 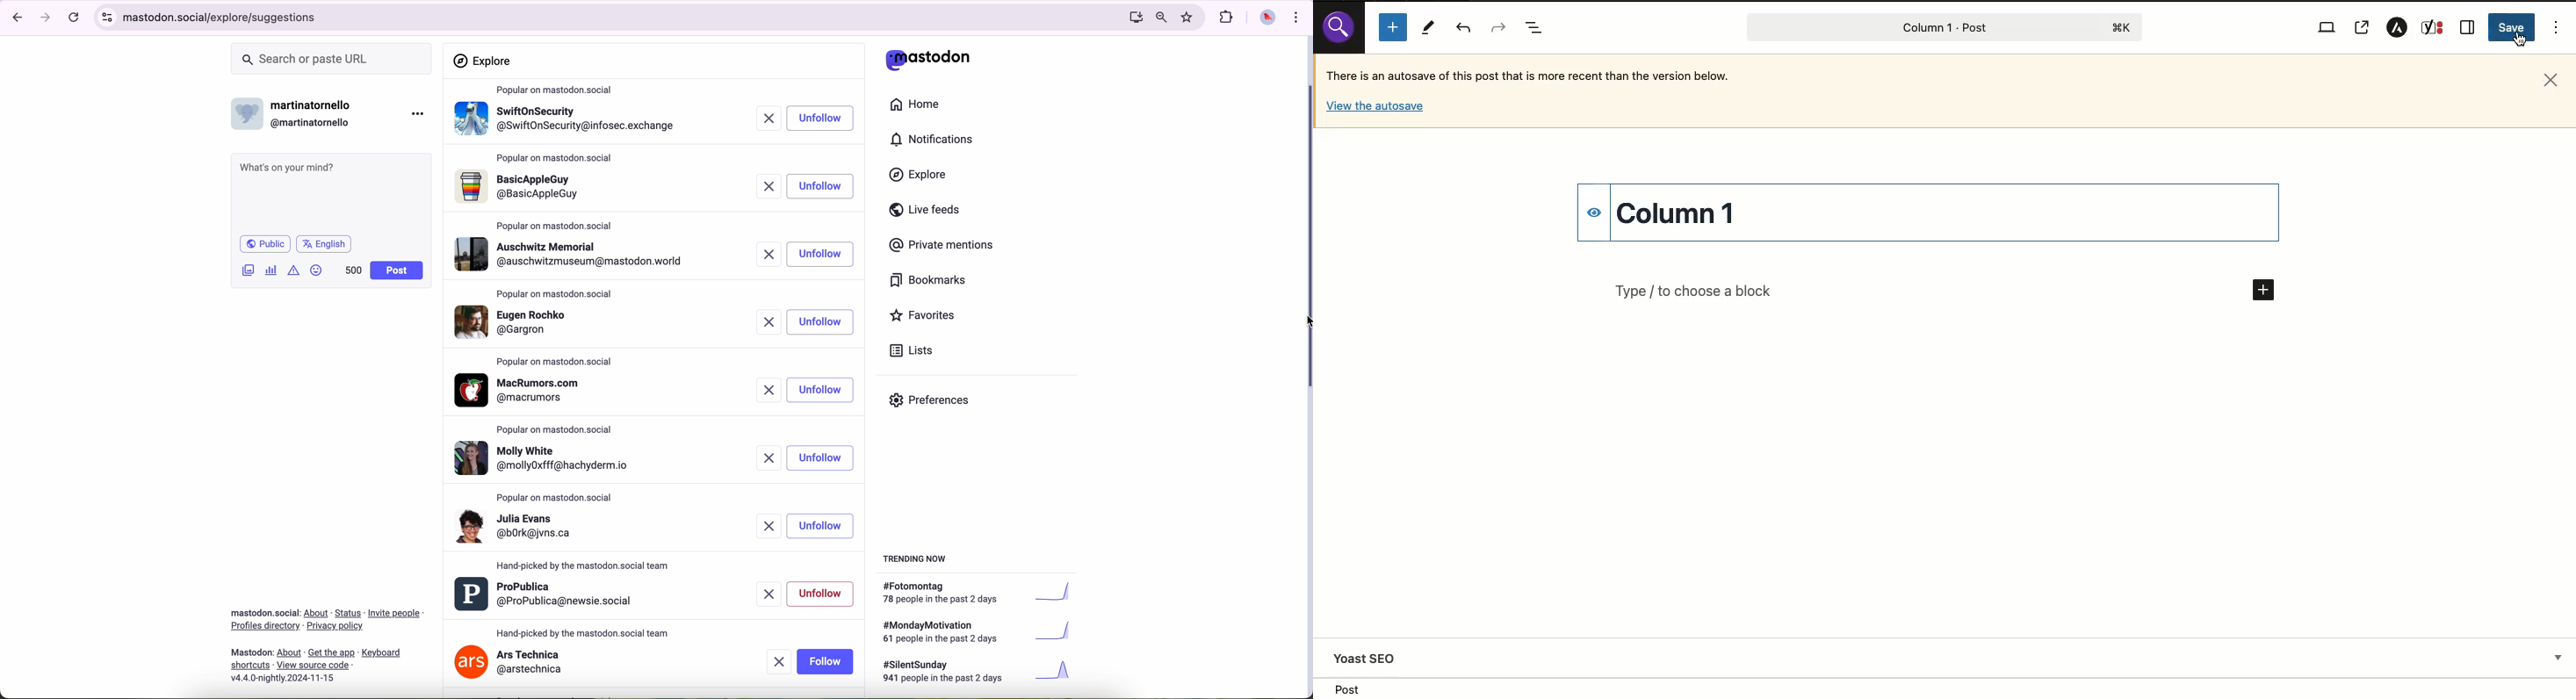 I want to click on controls, so click(x=108, y=18).